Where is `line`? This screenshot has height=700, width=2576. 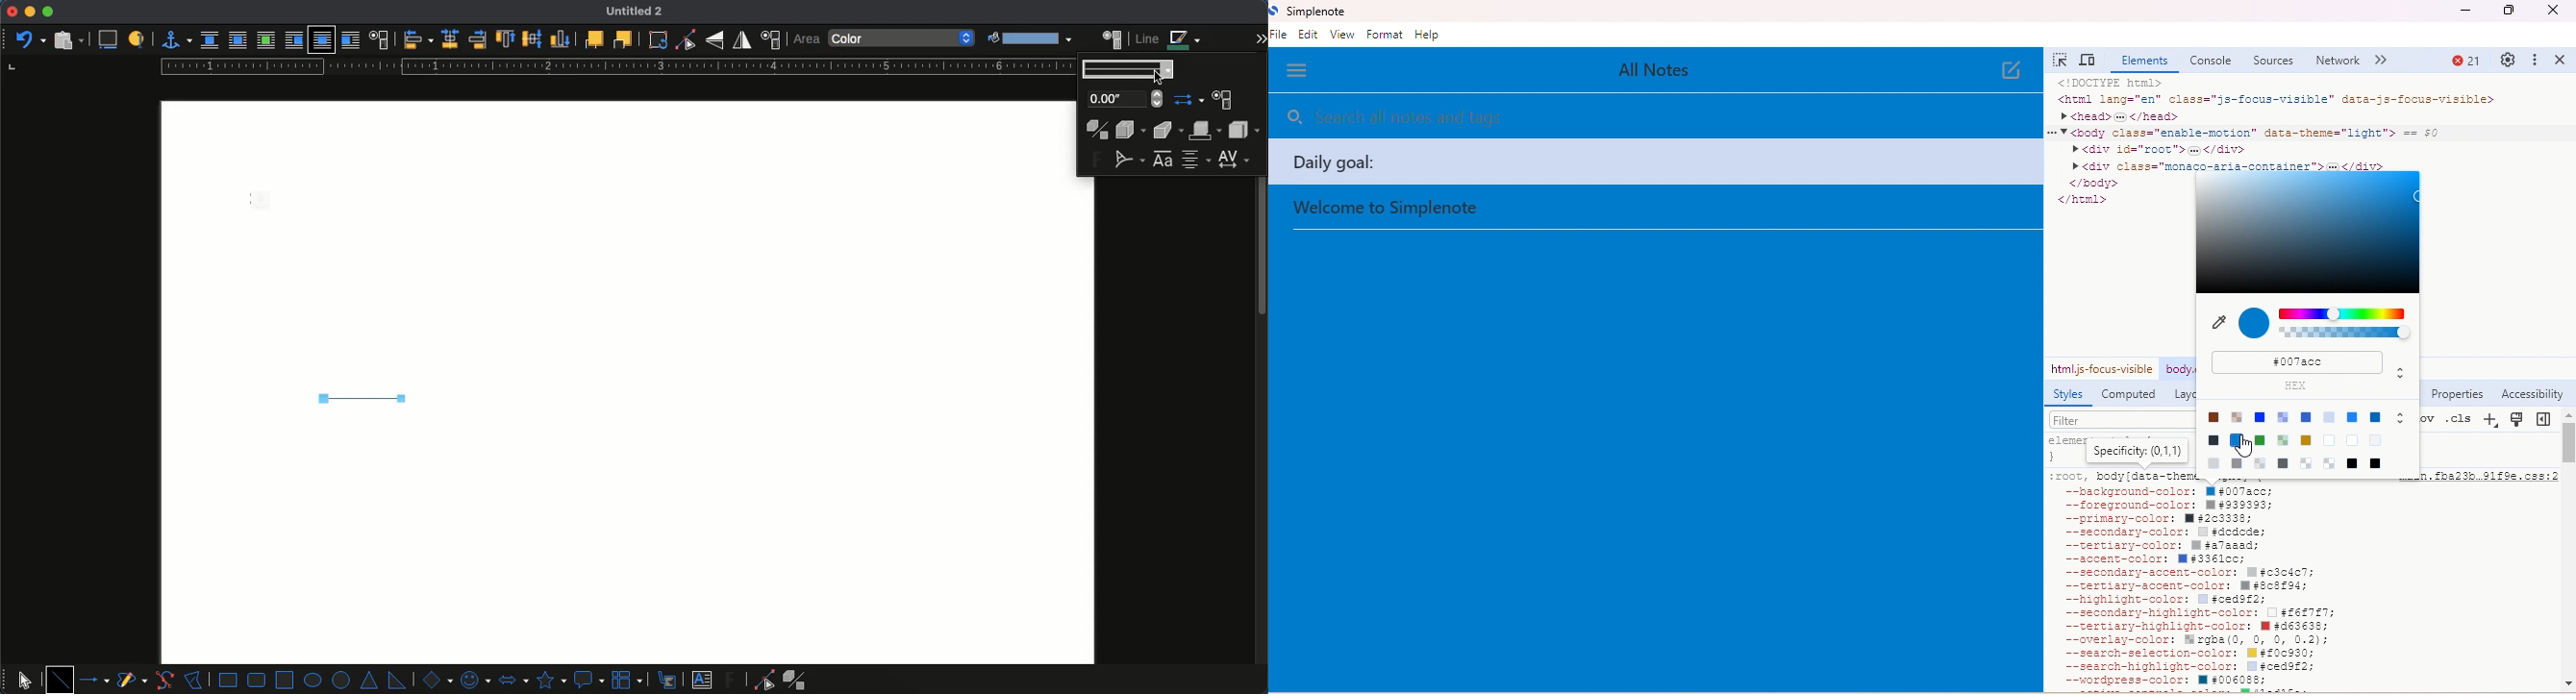
line is located at coordinates (60, 679).